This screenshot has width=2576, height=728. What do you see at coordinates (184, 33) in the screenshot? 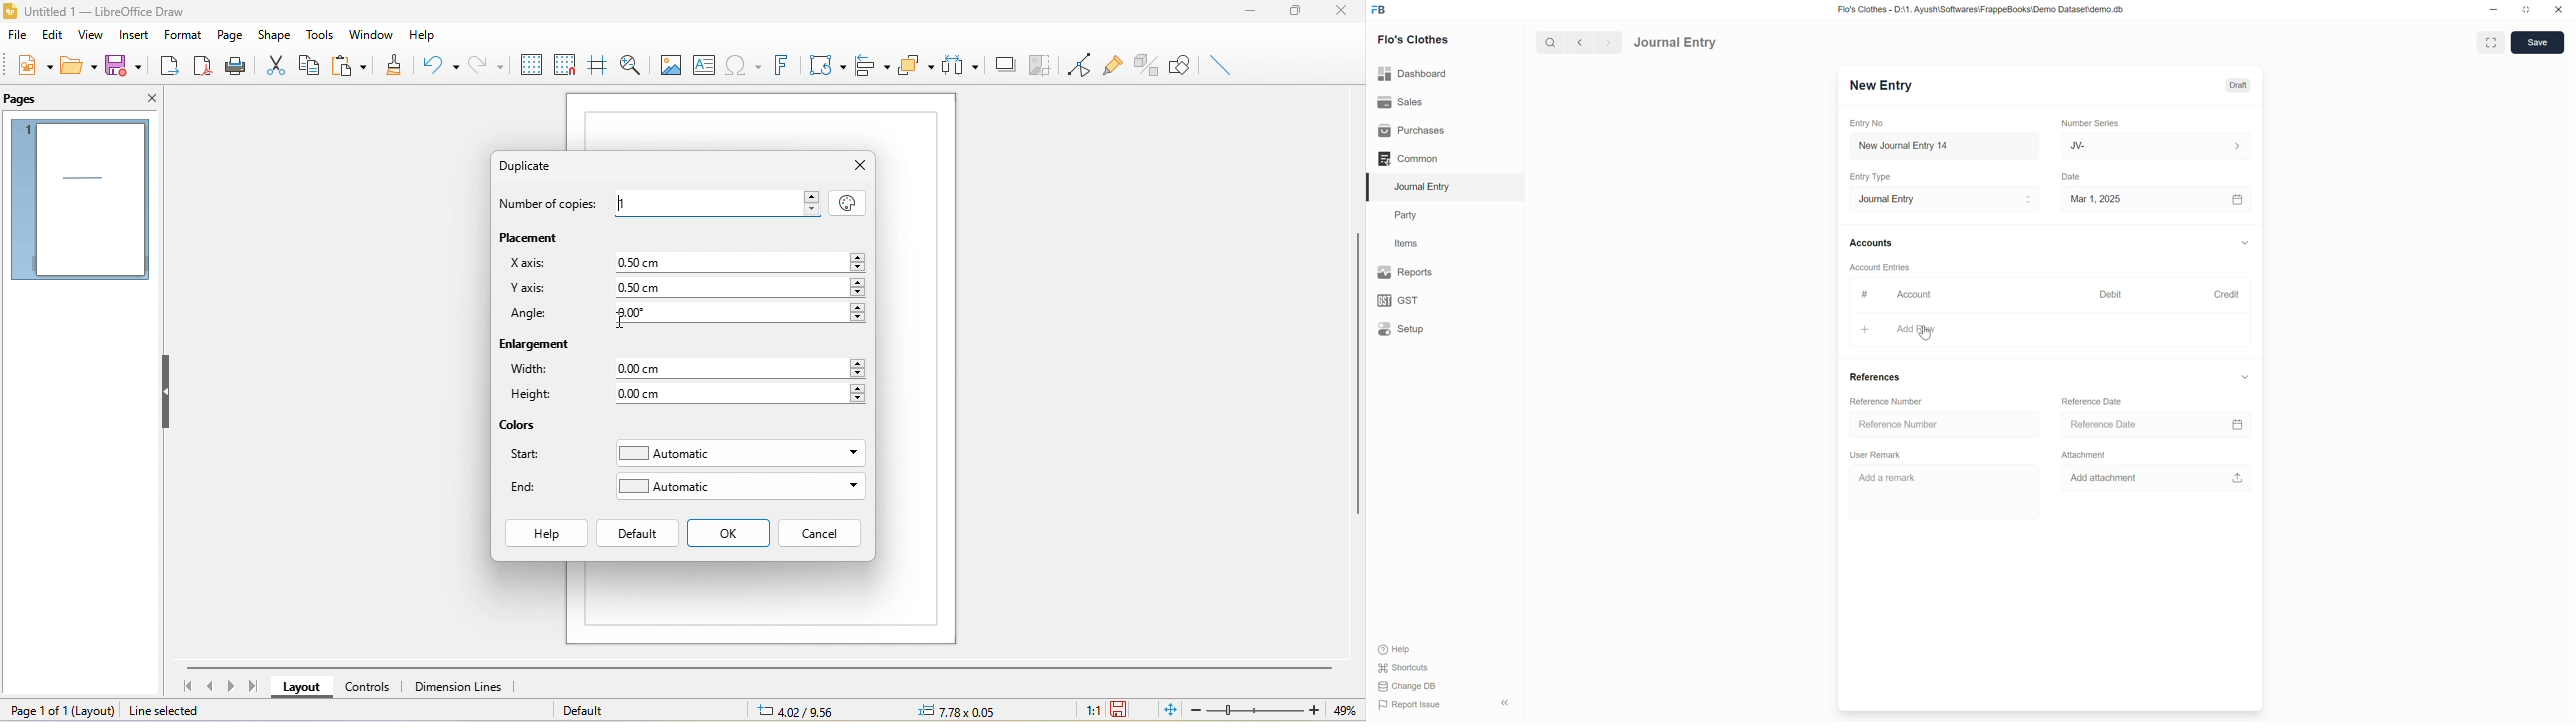
I see `format` at bounding box center [184, 33].